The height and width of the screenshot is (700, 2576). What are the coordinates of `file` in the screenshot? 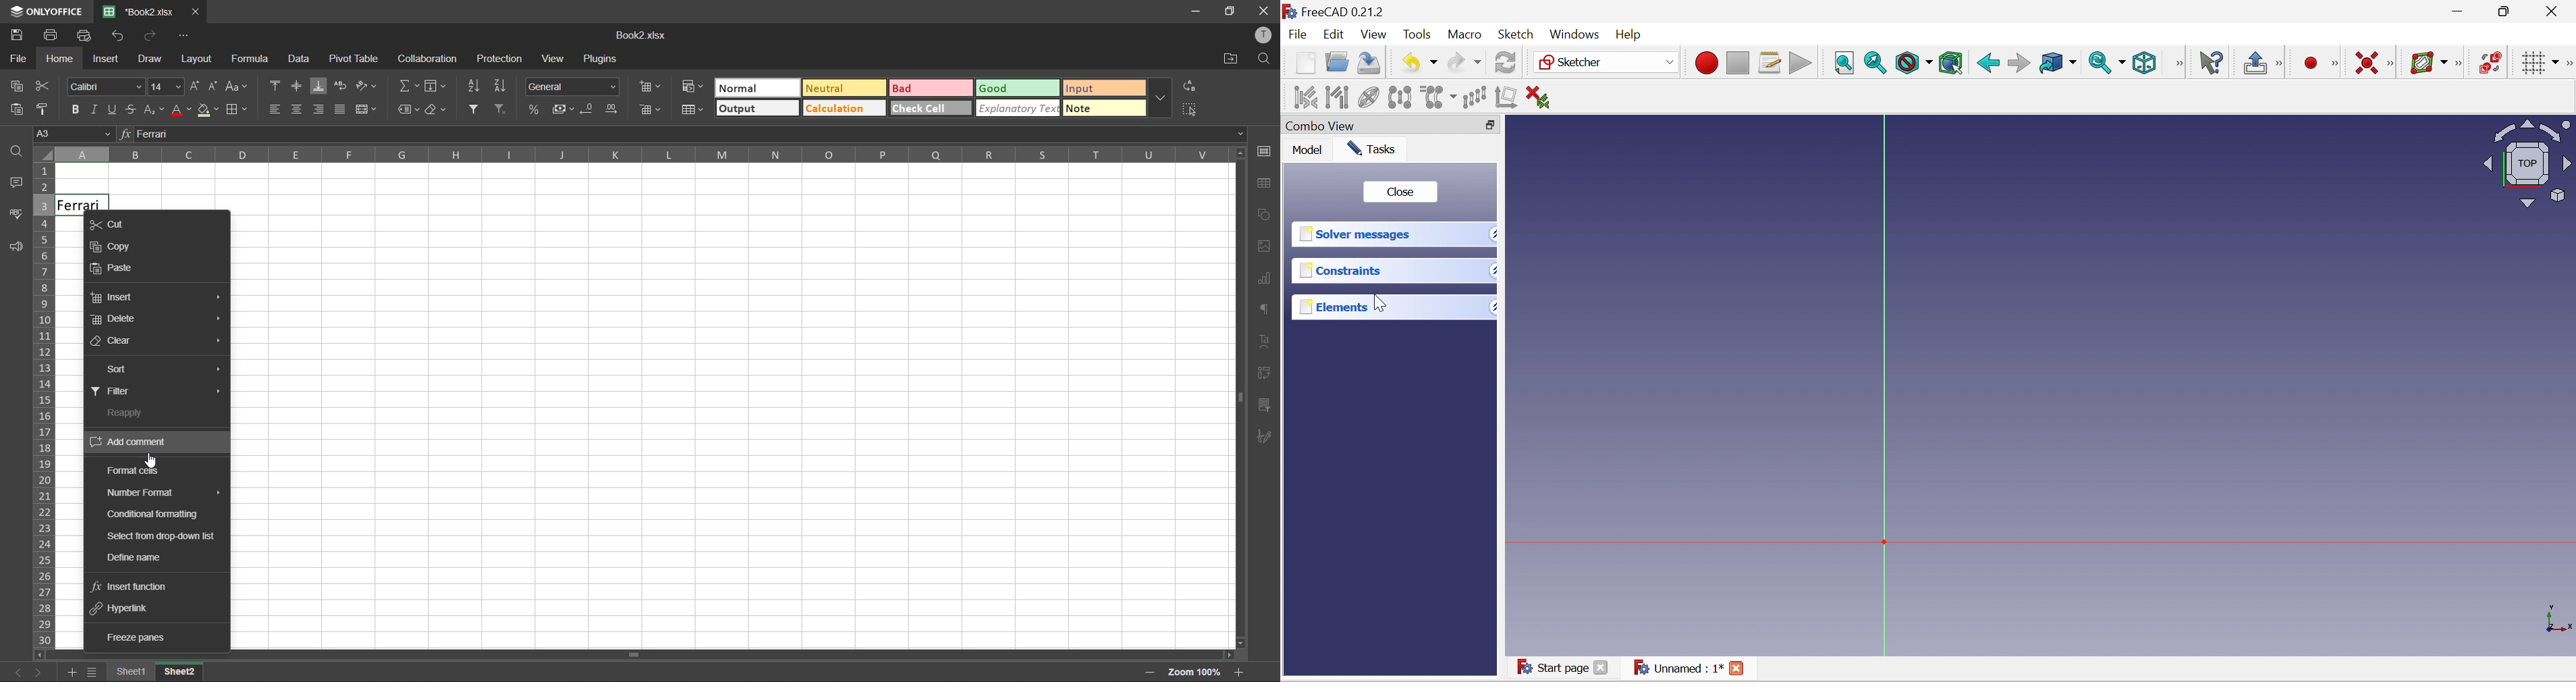 It's located at (15, 59).